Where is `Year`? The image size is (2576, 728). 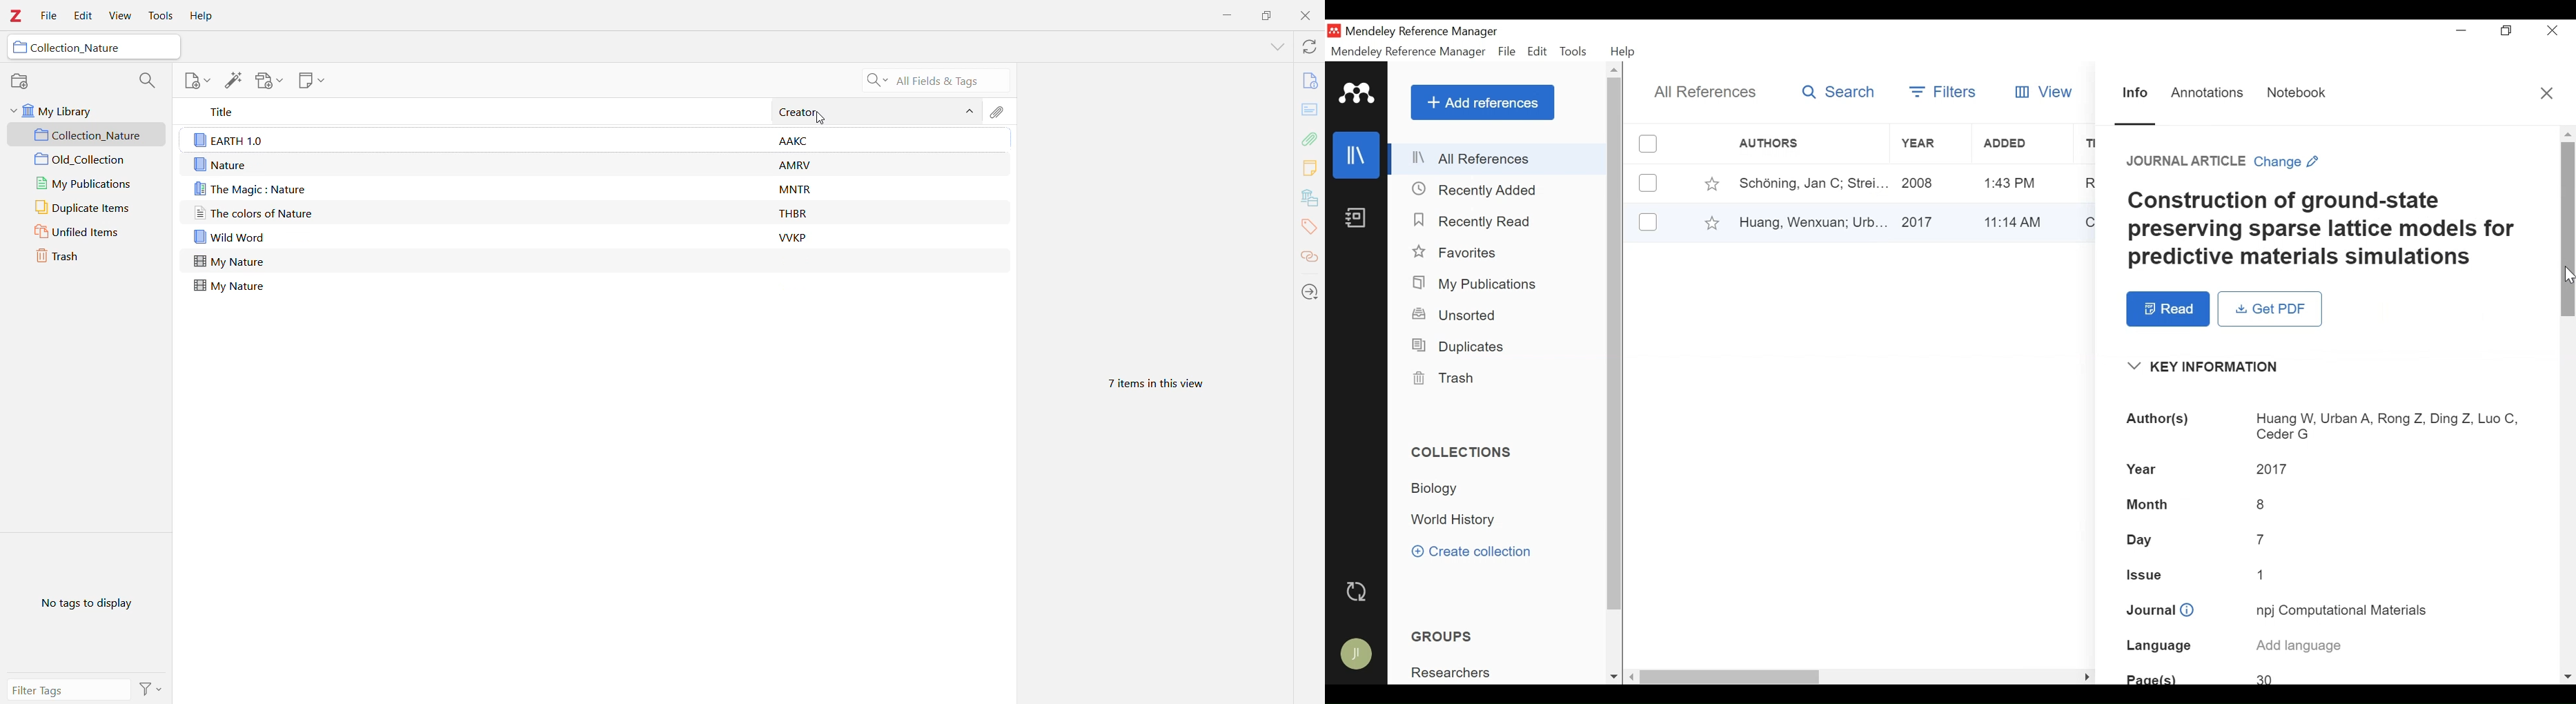
Year is located at coordinates (1926, 143).